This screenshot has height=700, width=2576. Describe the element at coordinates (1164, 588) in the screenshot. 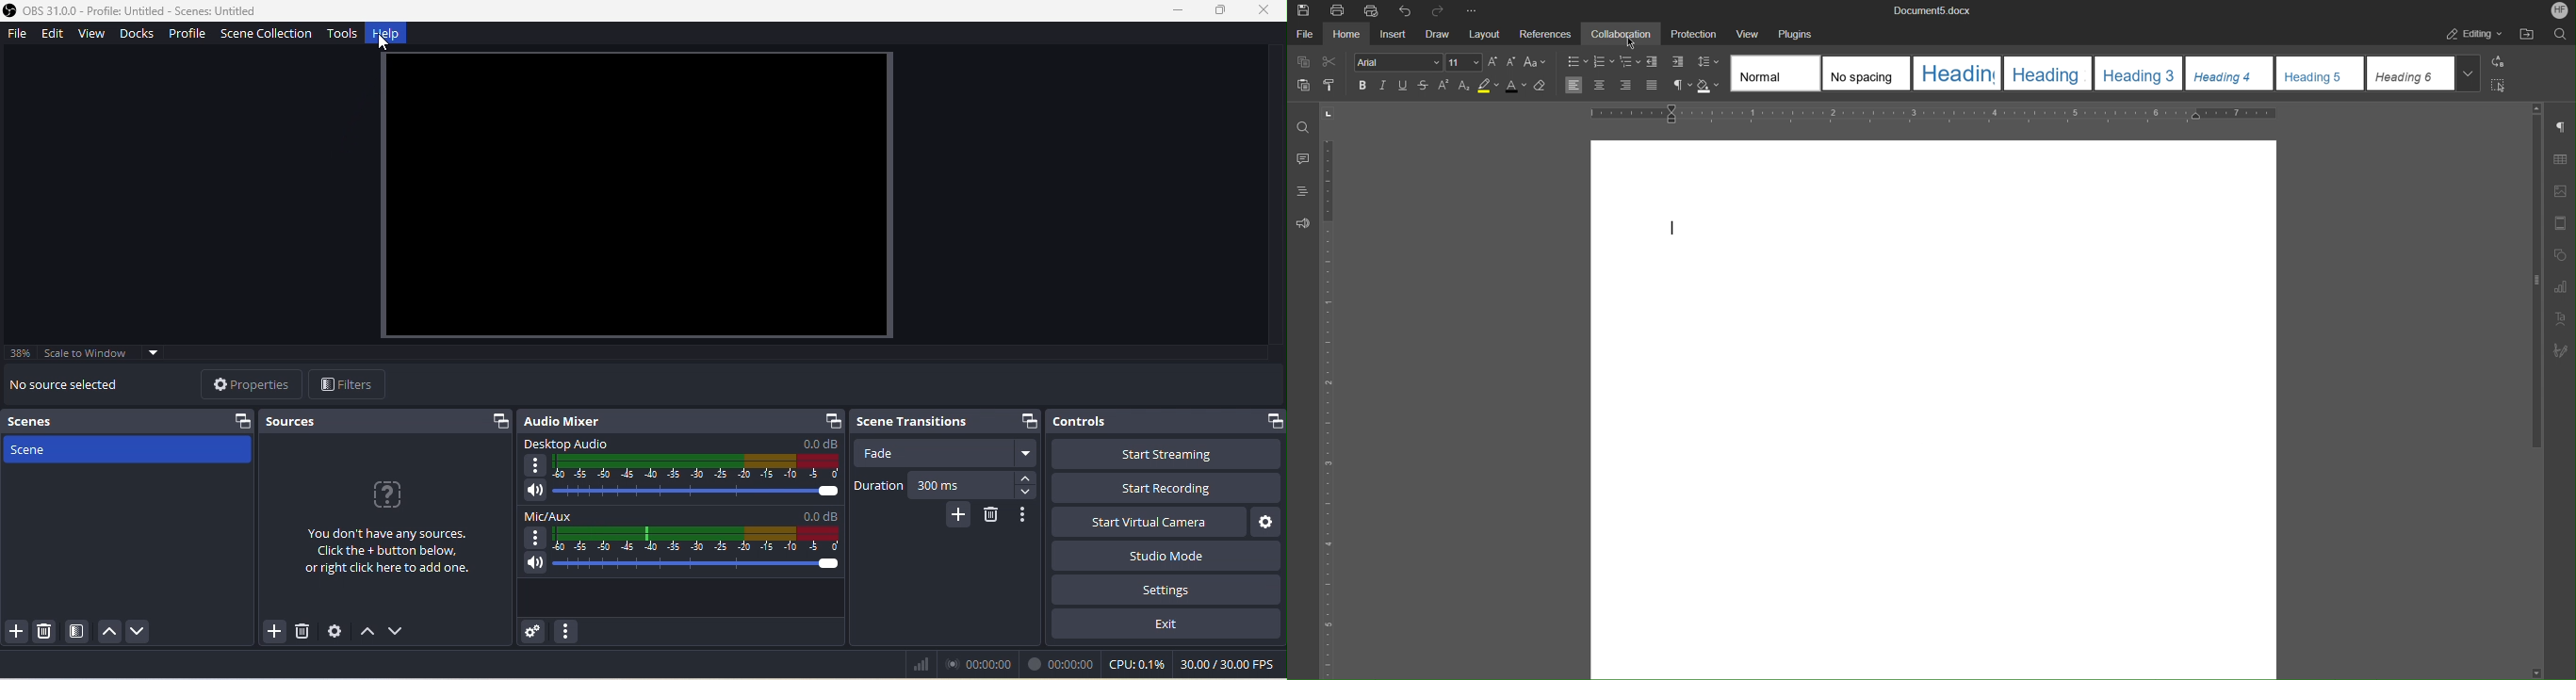

I see `settings` at that location.